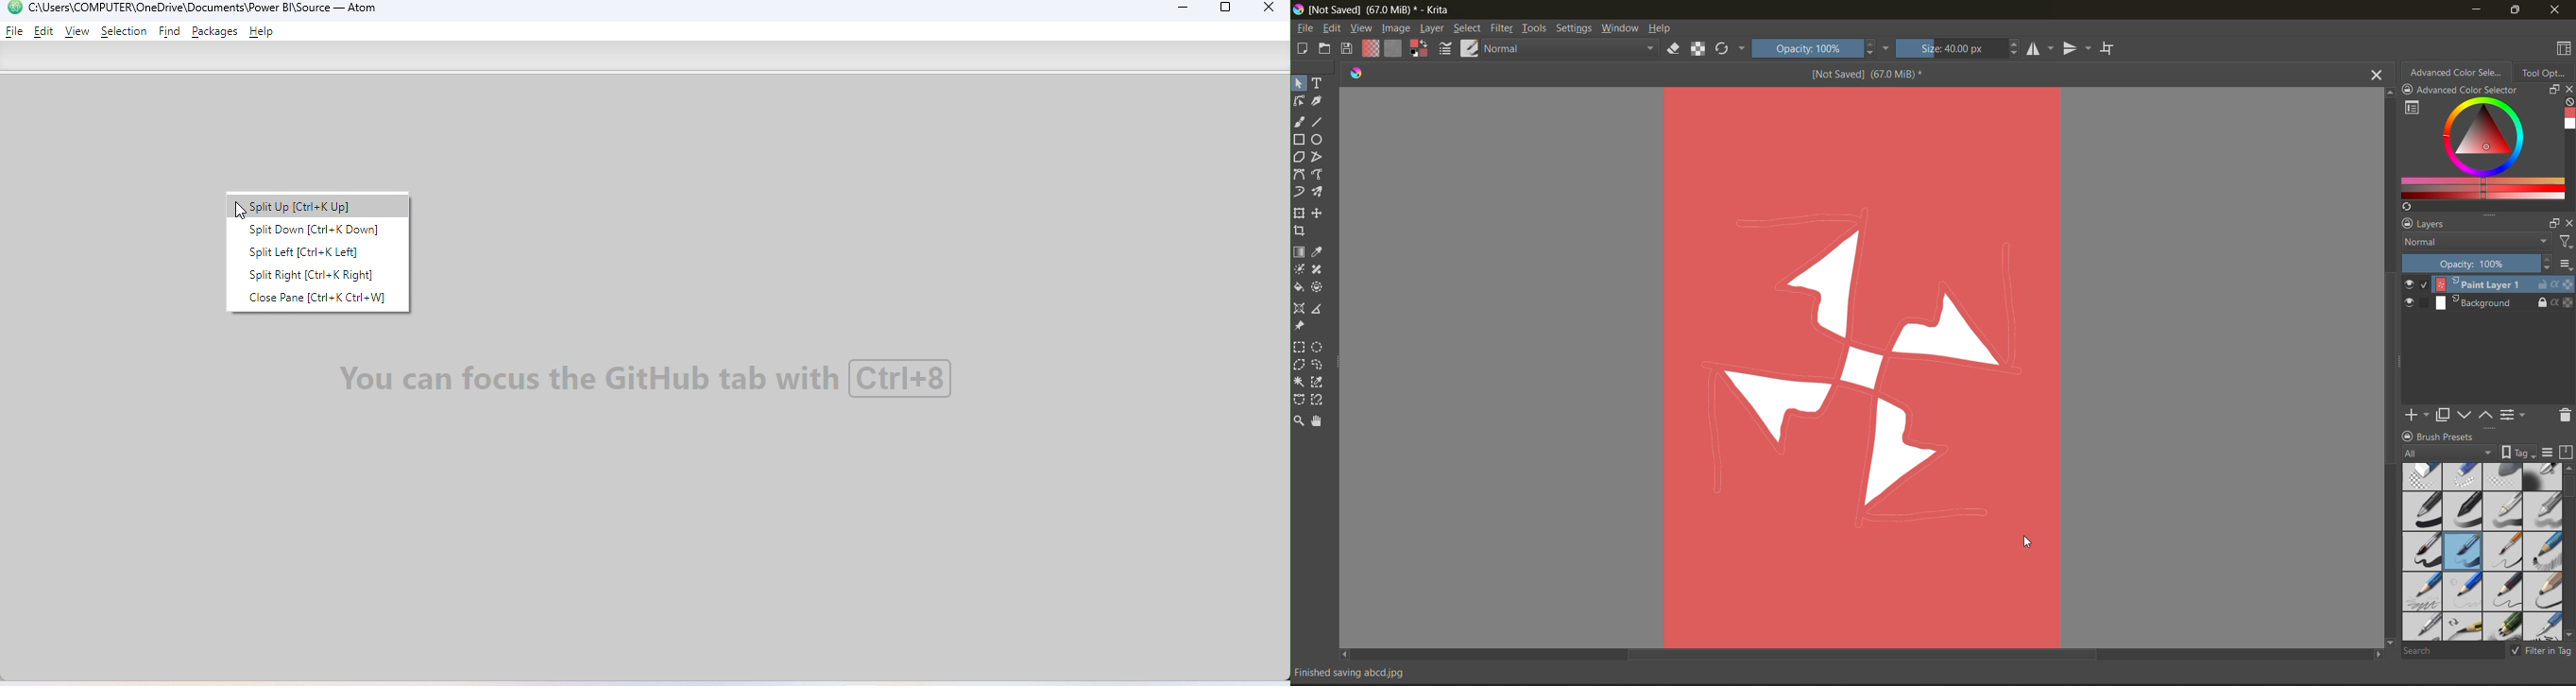  Describe the element at coordinates (1300, 307) in the screenshot. I see `tools` at that location.